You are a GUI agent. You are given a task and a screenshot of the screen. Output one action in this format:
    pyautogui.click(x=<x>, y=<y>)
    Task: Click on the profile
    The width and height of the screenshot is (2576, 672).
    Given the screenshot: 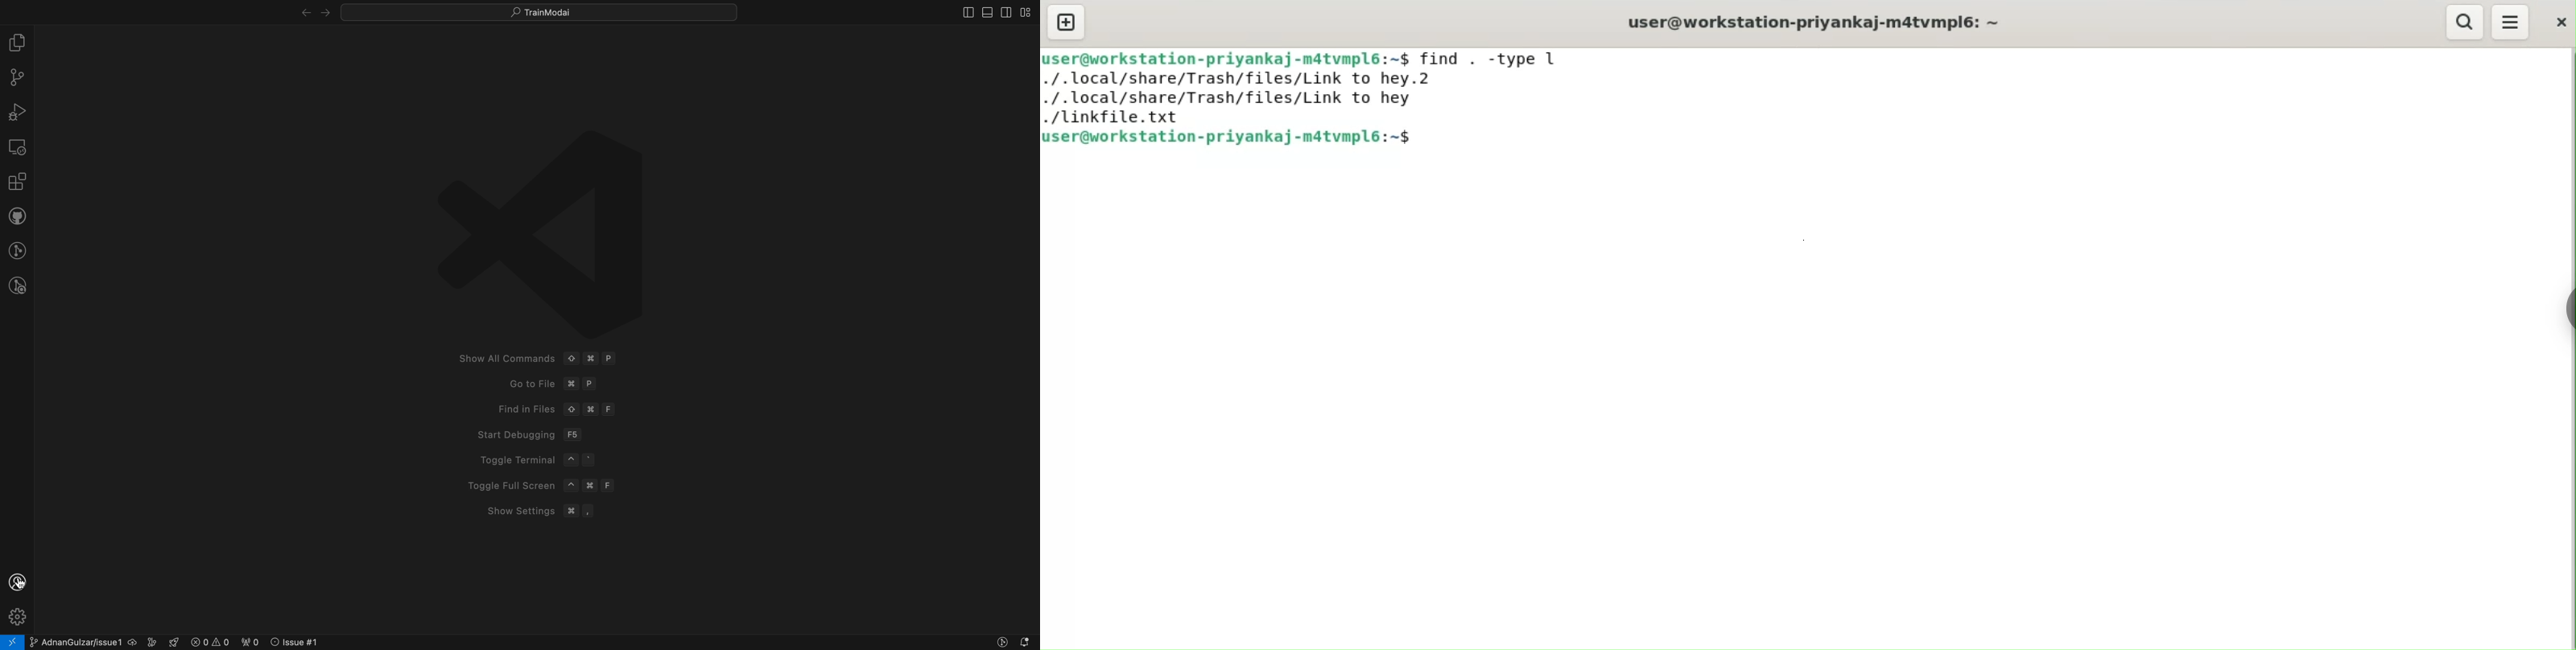 What is the action you would take?
    pyautogui.click(x=18, y=581)
    